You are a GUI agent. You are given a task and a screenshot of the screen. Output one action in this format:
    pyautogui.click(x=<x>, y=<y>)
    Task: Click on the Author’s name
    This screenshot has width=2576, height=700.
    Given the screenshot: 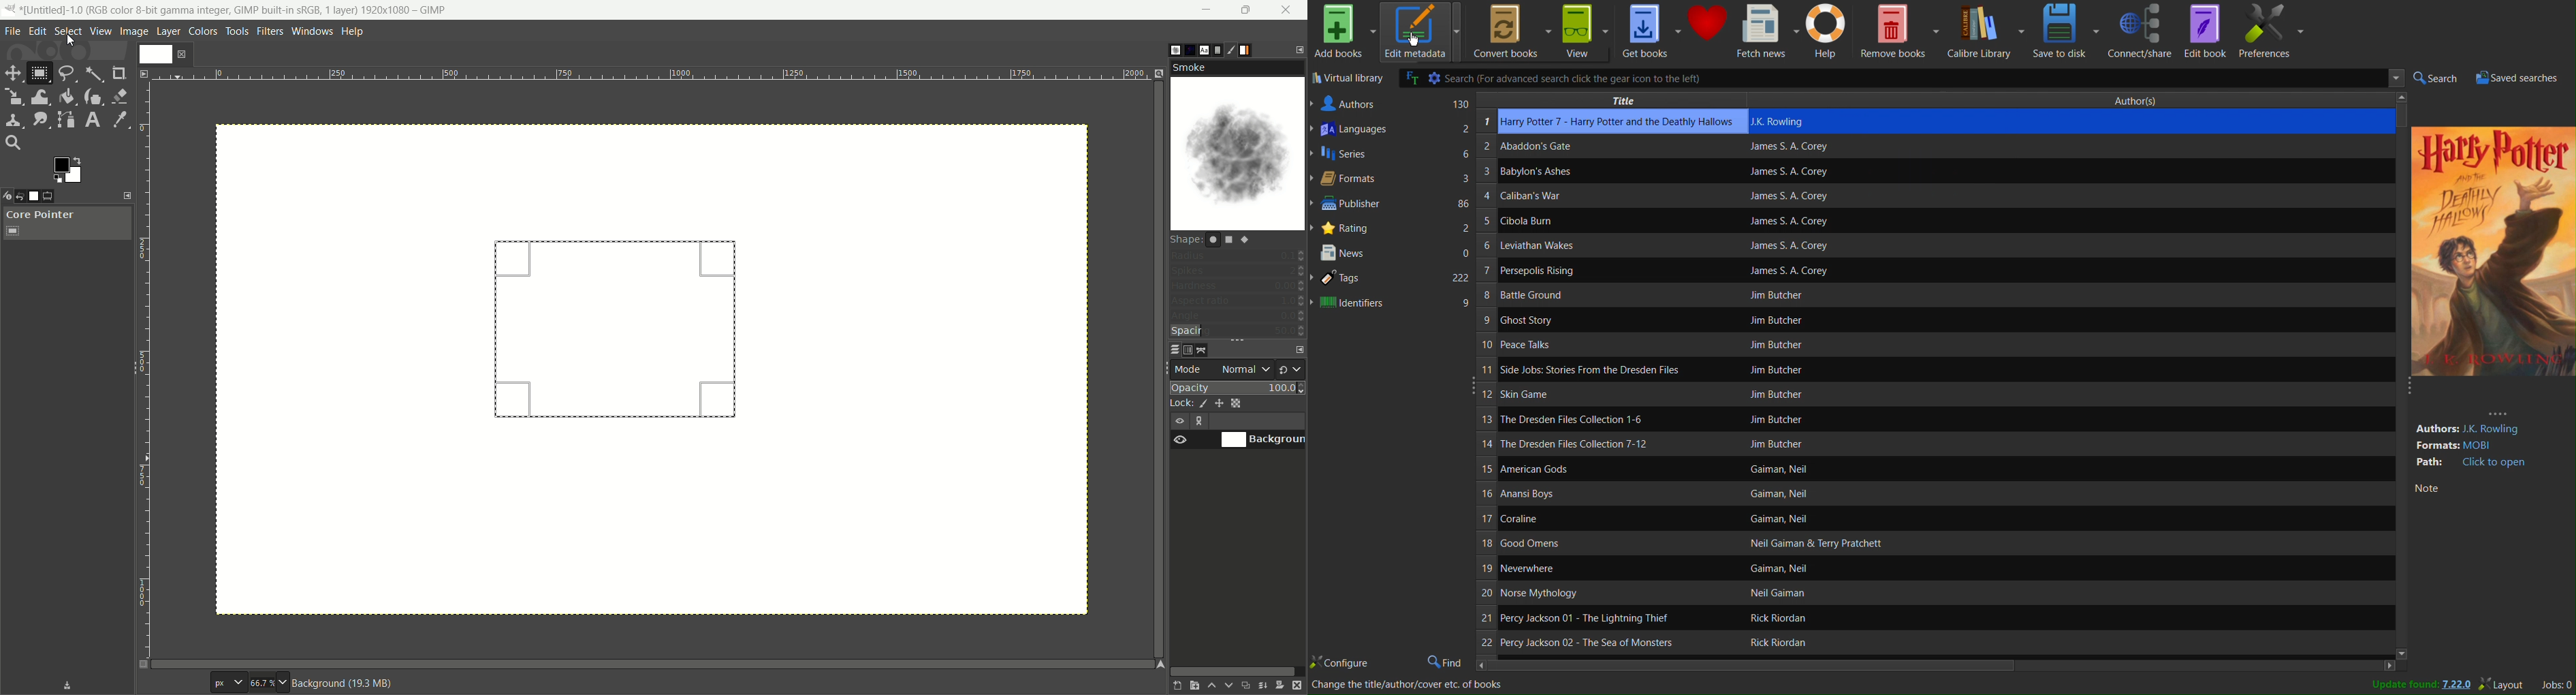 What is the action you would take?
    pyautogui.click(x=1909, y=271)
    